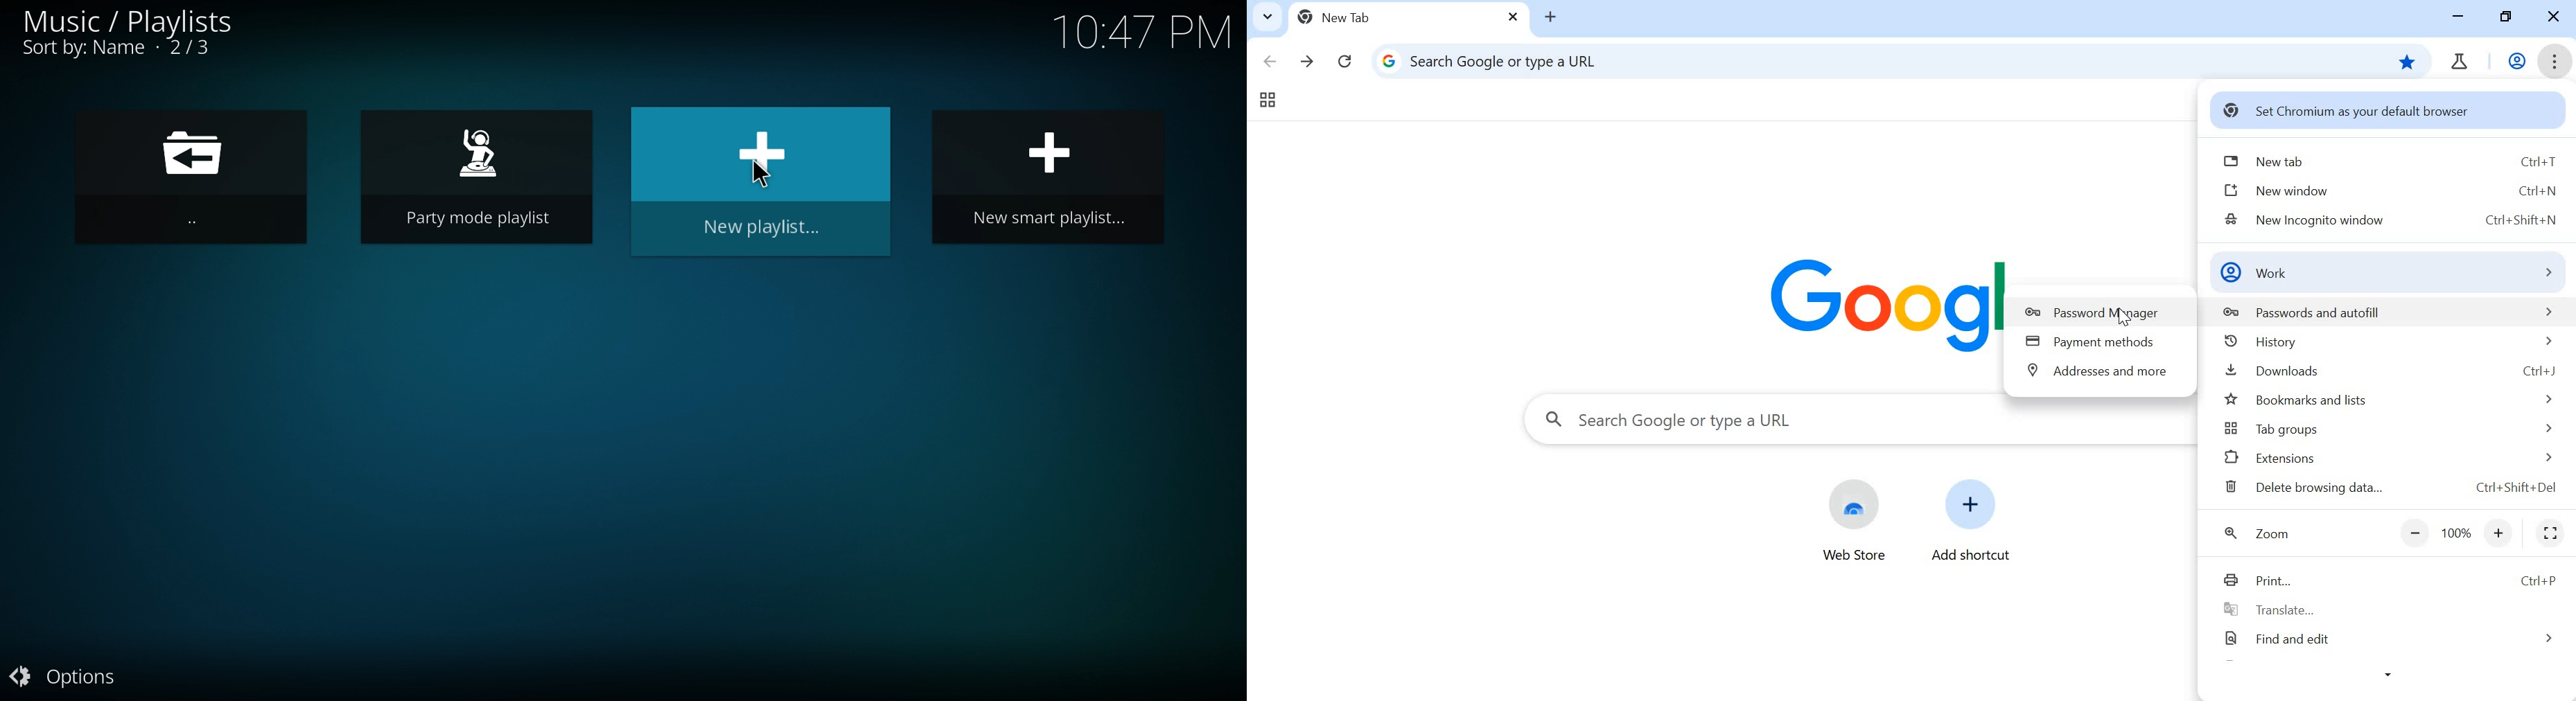 The height and width of the screenshot is (728, 2576). What do you see at coordinates (2385, 274) in the screenshot?
I see `work` at bounding box center [2385, 274].